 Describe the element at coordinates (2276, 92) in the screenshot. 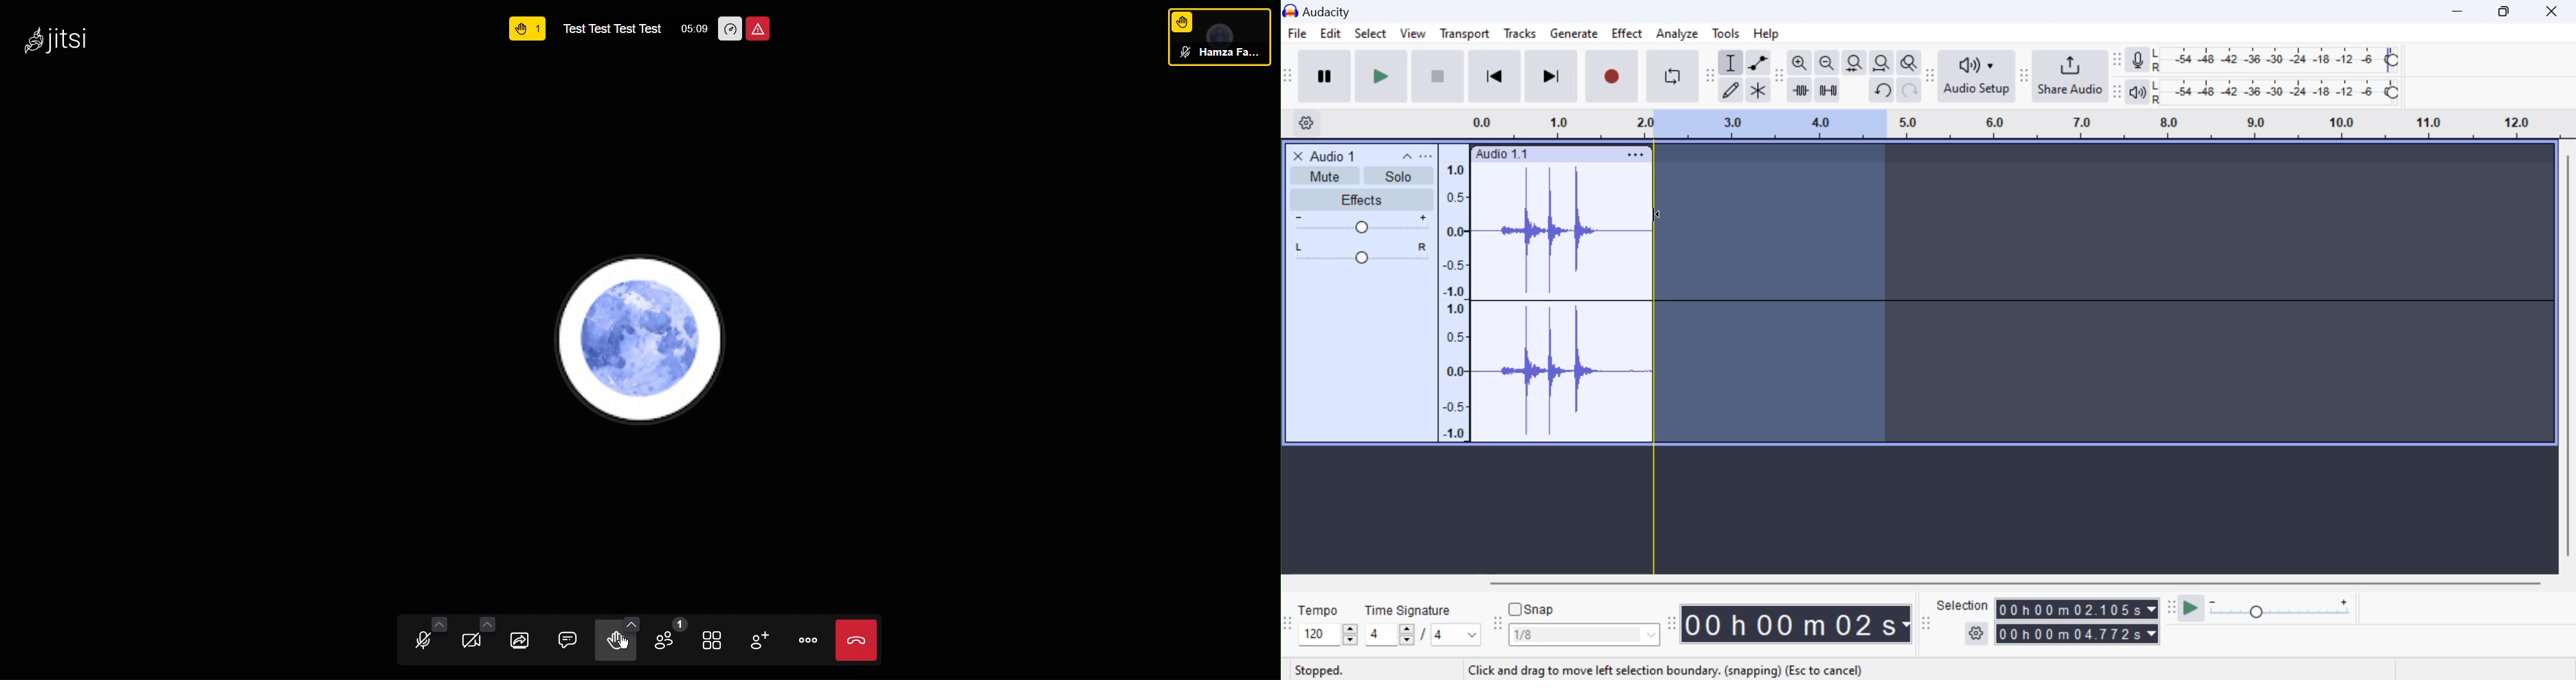

I see `Playback Level` at that location.